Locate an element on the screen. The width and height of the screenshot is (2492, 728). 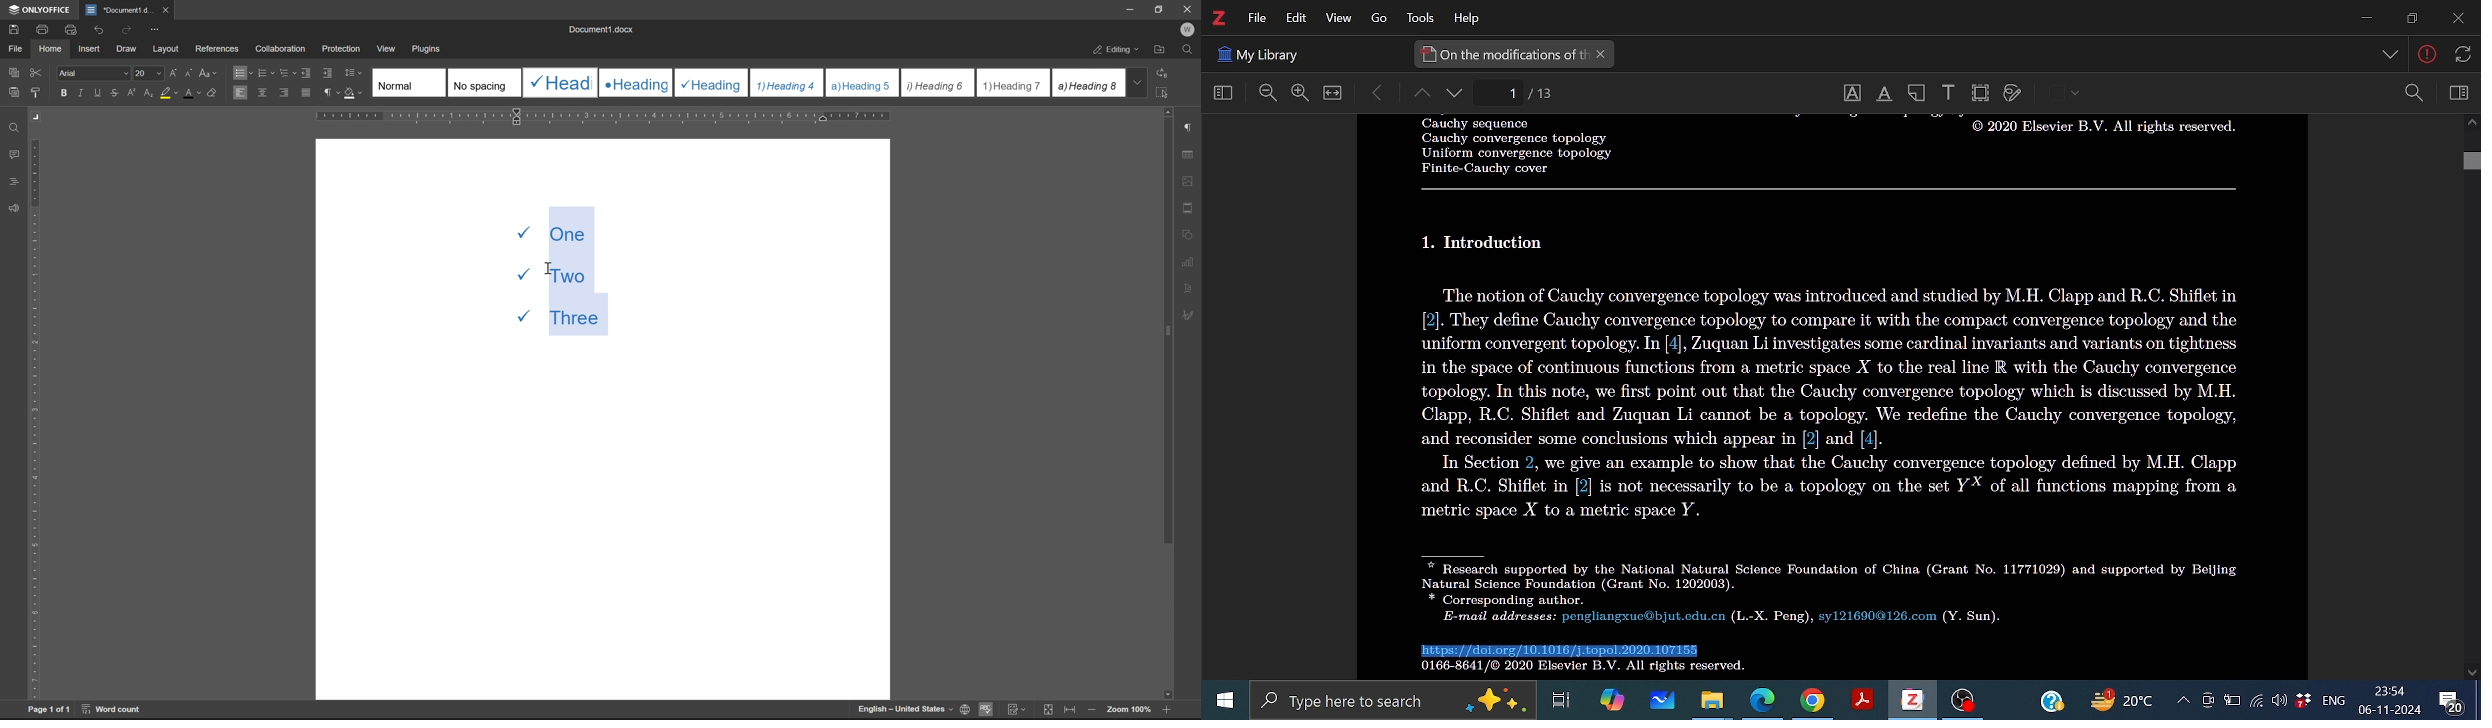
justified is located at coordinates (307, 92).